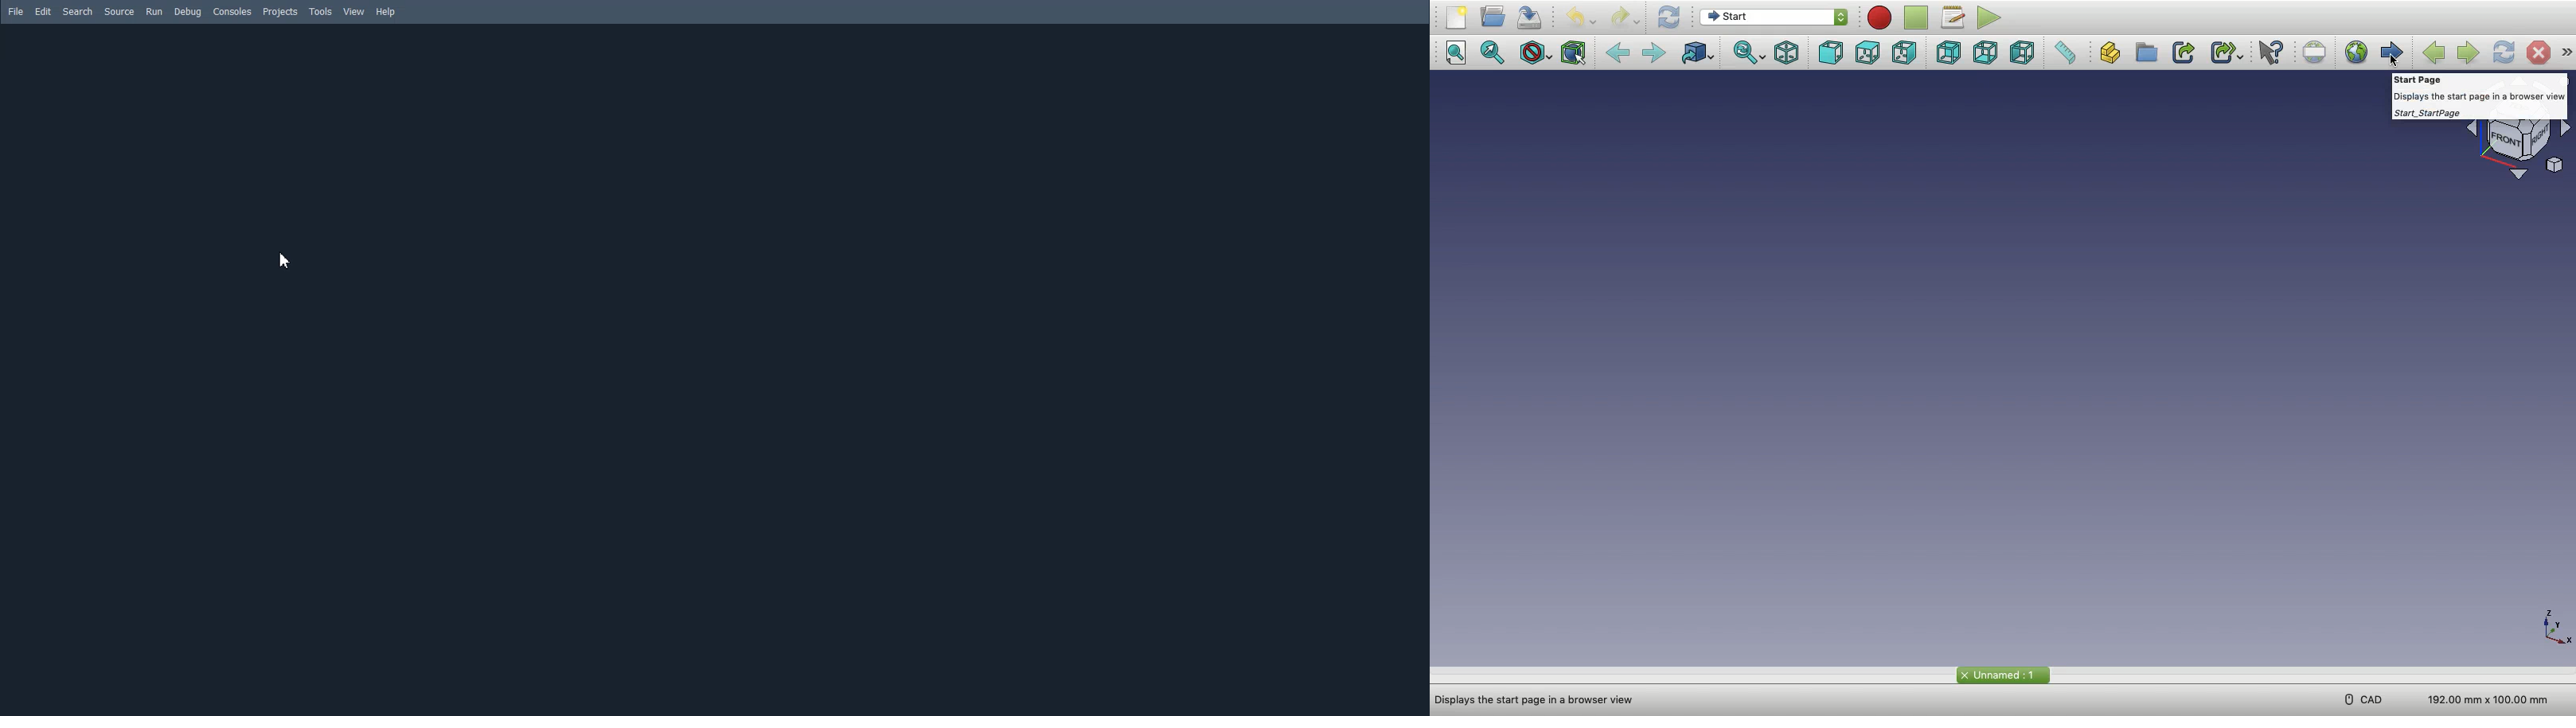 The height and width of the screenshot is (728, 2576). Describe the element at coordinates (1458, 18) in the screenshot. I see `New` at that location.